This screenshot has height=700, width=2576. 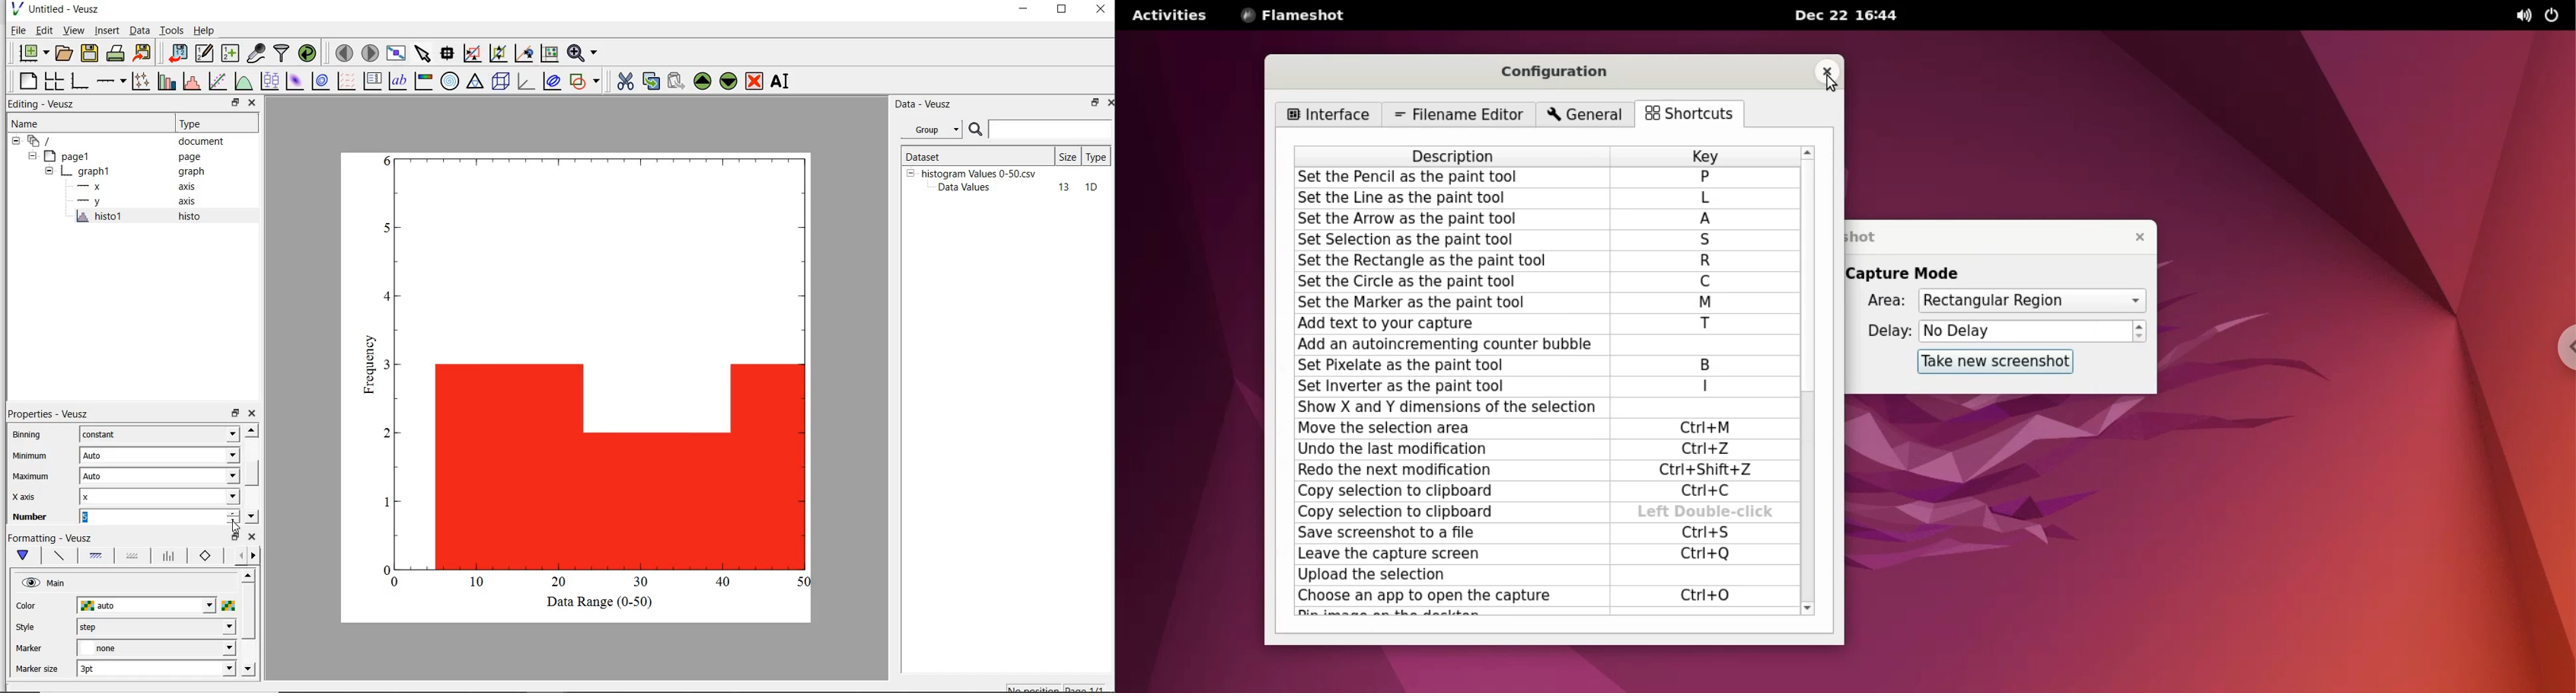 What do you see at coordinates (1707, 553) in the screenshot?
I see `Ctrl + Q` at bounding box center [1707, 553].